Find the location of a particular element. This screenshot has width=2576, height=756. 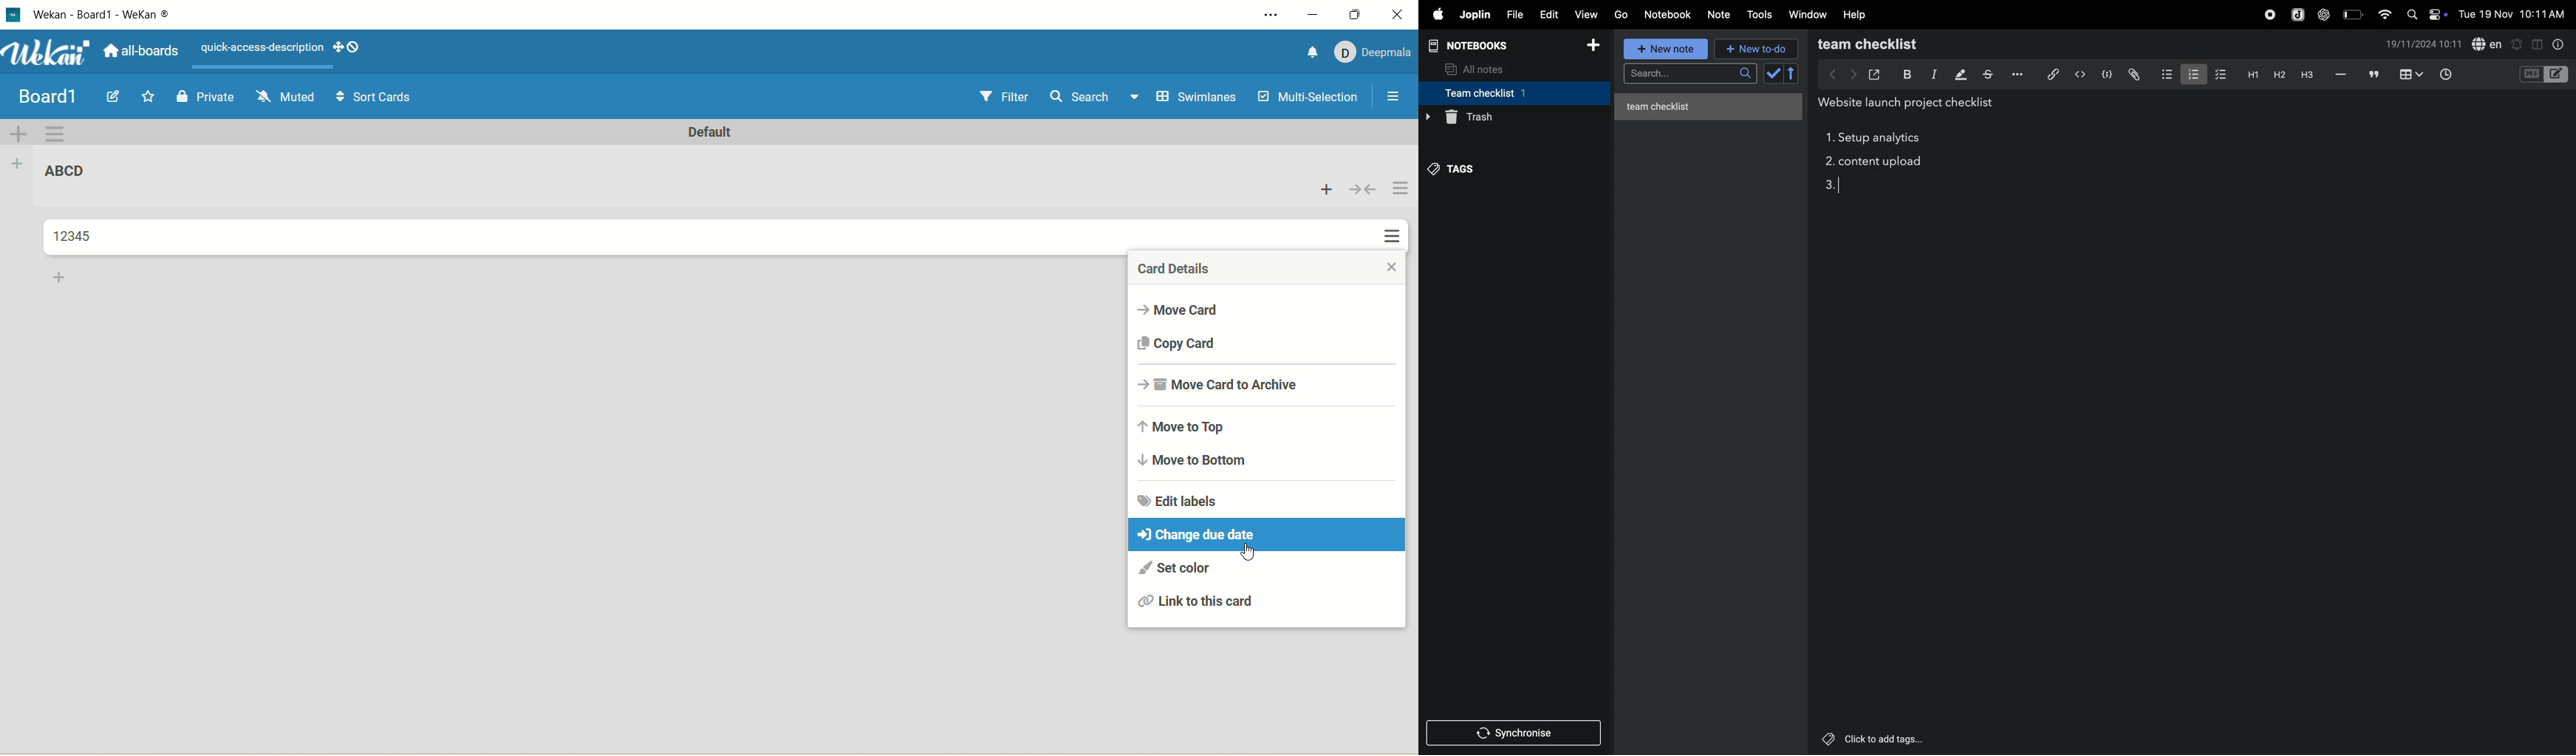

toggle editor is located at coordinates (2534, 44).